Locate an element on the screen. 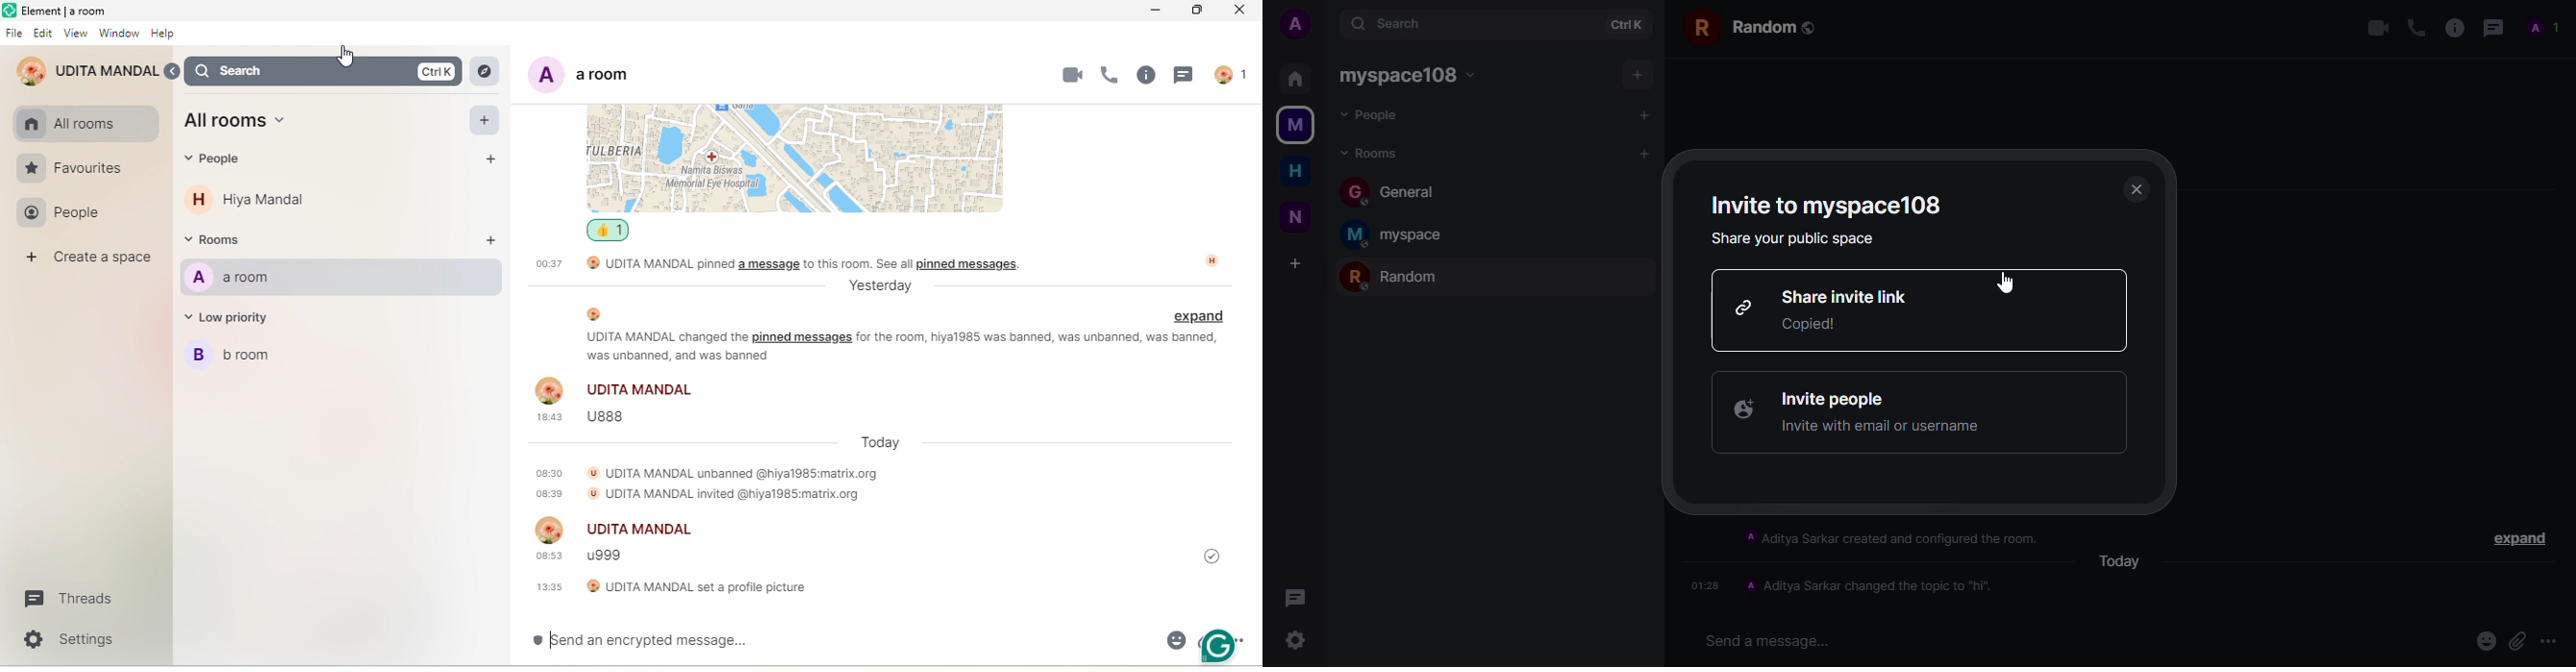 The width and height of the screenshot is (2576, 672). invite people is located at coordinates (1918, 412).